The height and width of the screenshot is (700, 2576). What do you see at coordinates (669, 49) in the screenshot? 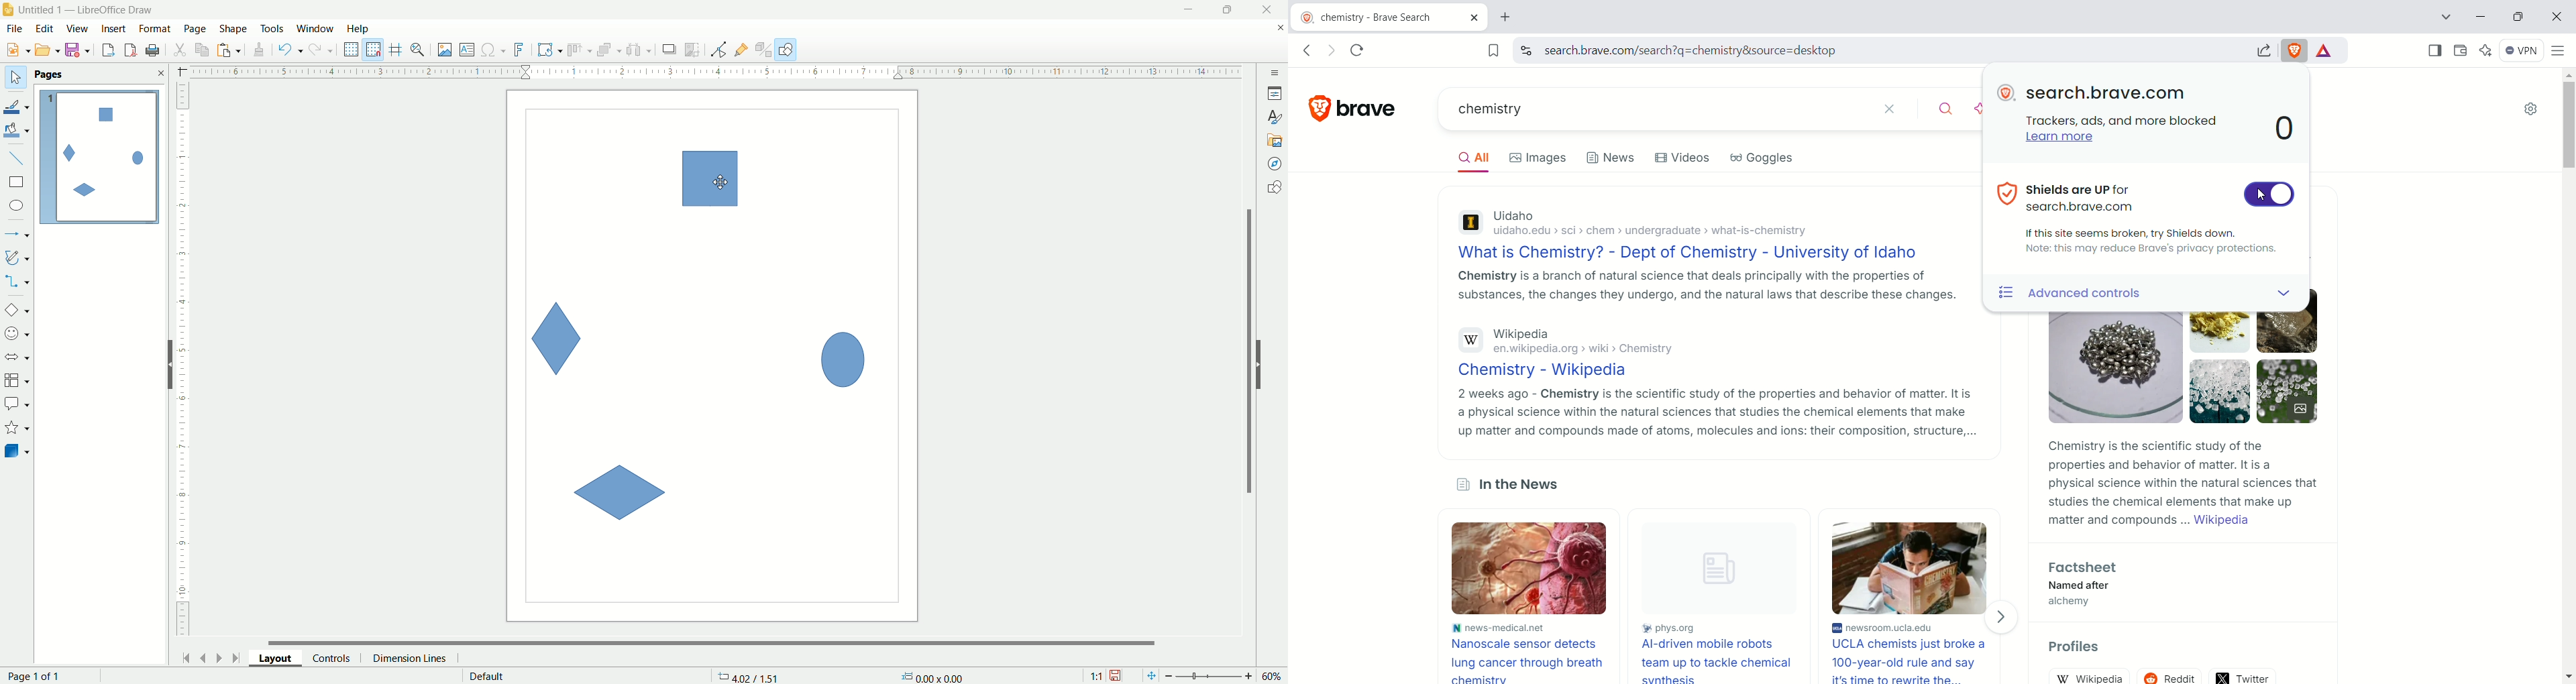
I see `shadow` at bounding box center [669, 49].